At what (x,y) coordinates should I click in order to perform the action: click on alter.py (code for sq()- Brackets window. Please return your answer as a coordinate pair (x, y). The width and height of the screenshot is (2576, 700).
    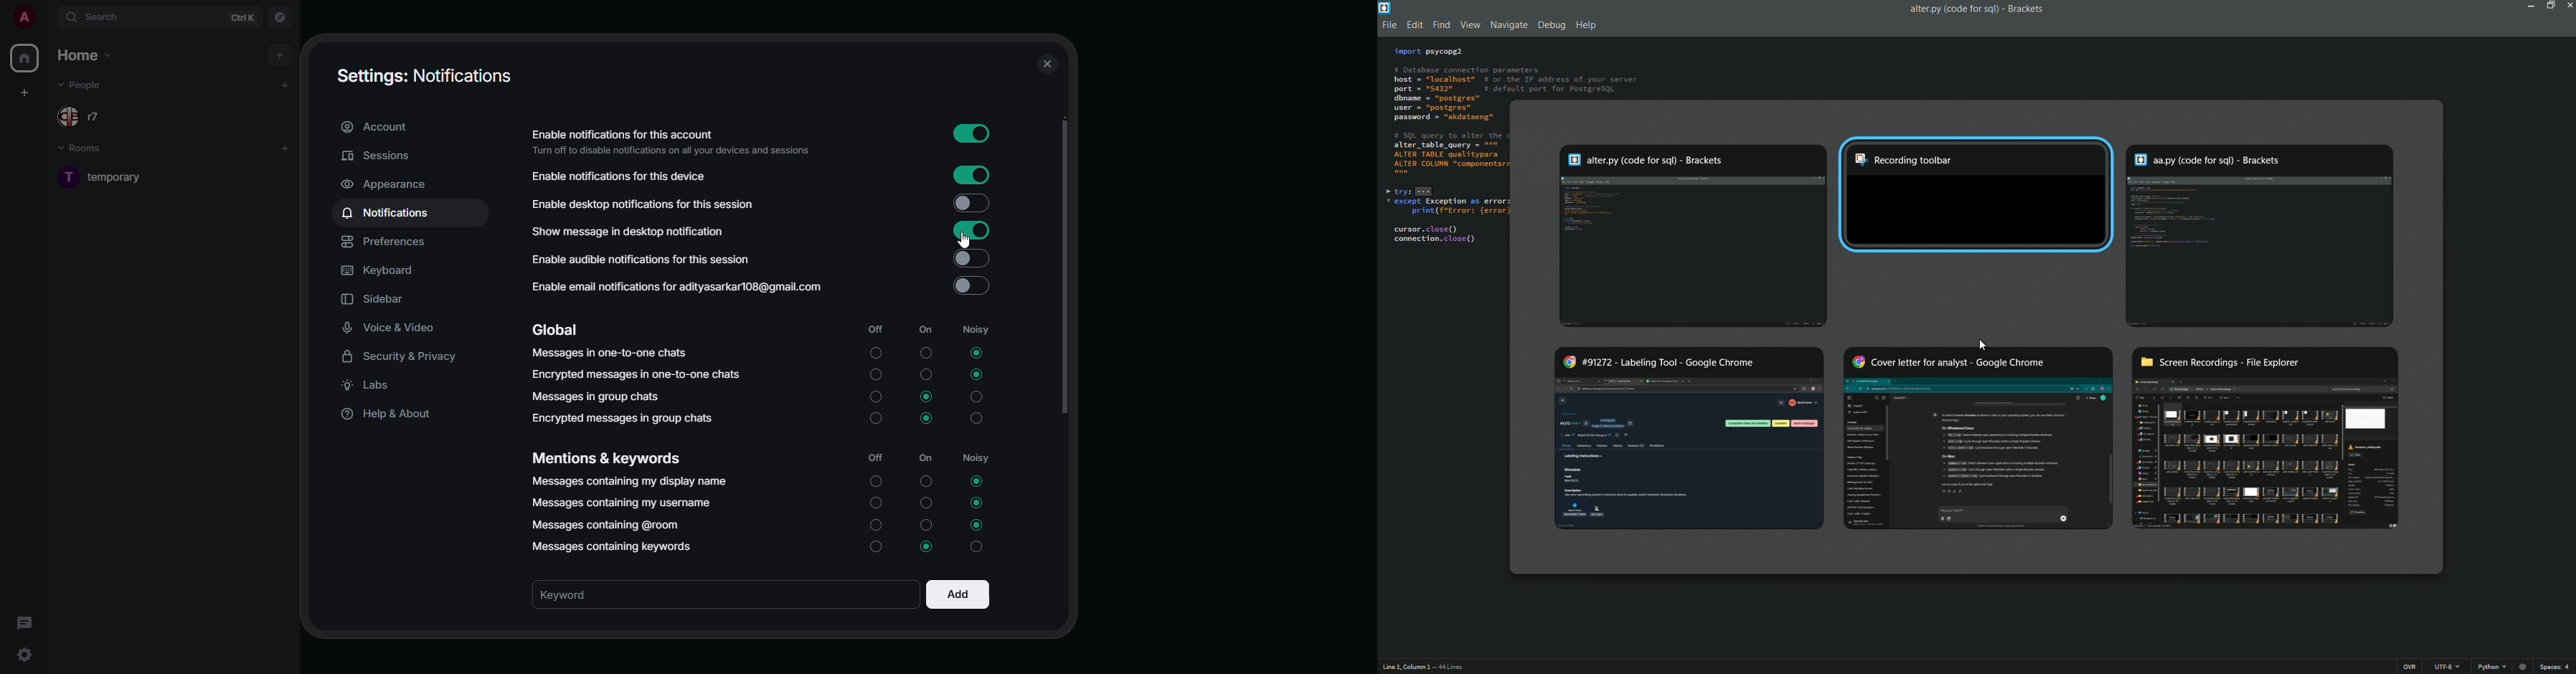
    Looking at the image, I should click on (1693, 235).